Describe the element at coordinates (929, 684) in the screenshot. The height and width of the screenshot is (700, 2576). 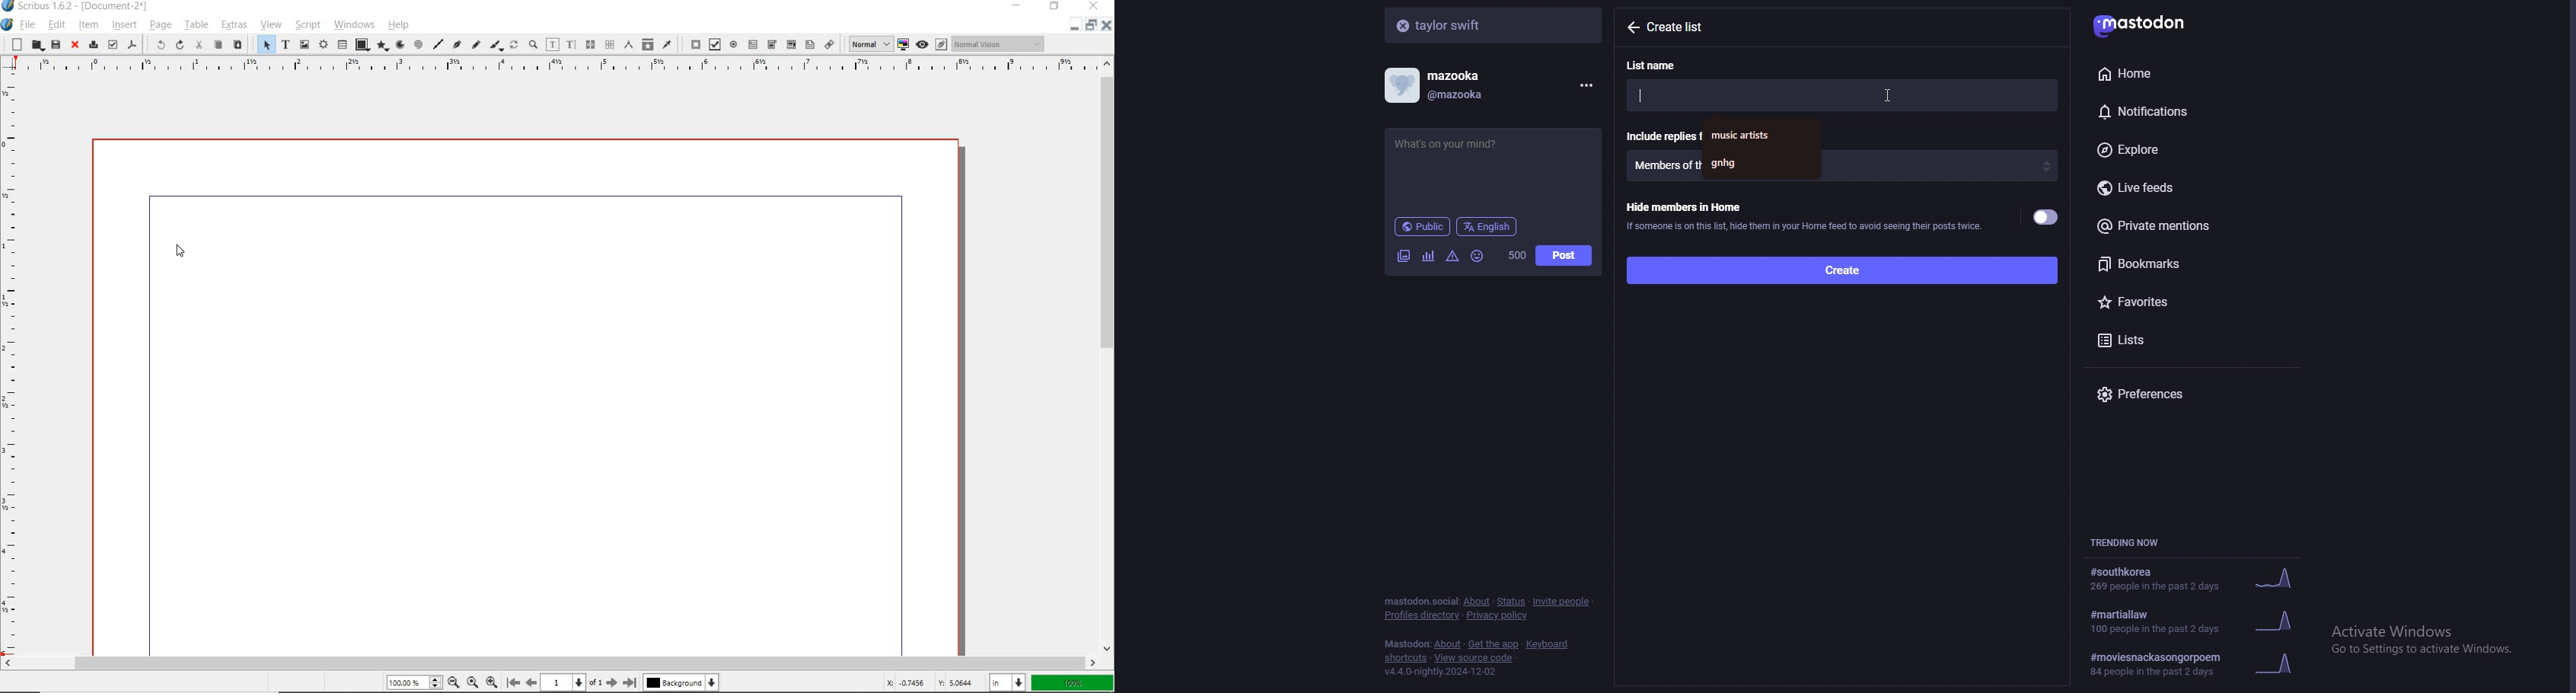
I see `coordinates` at that location.